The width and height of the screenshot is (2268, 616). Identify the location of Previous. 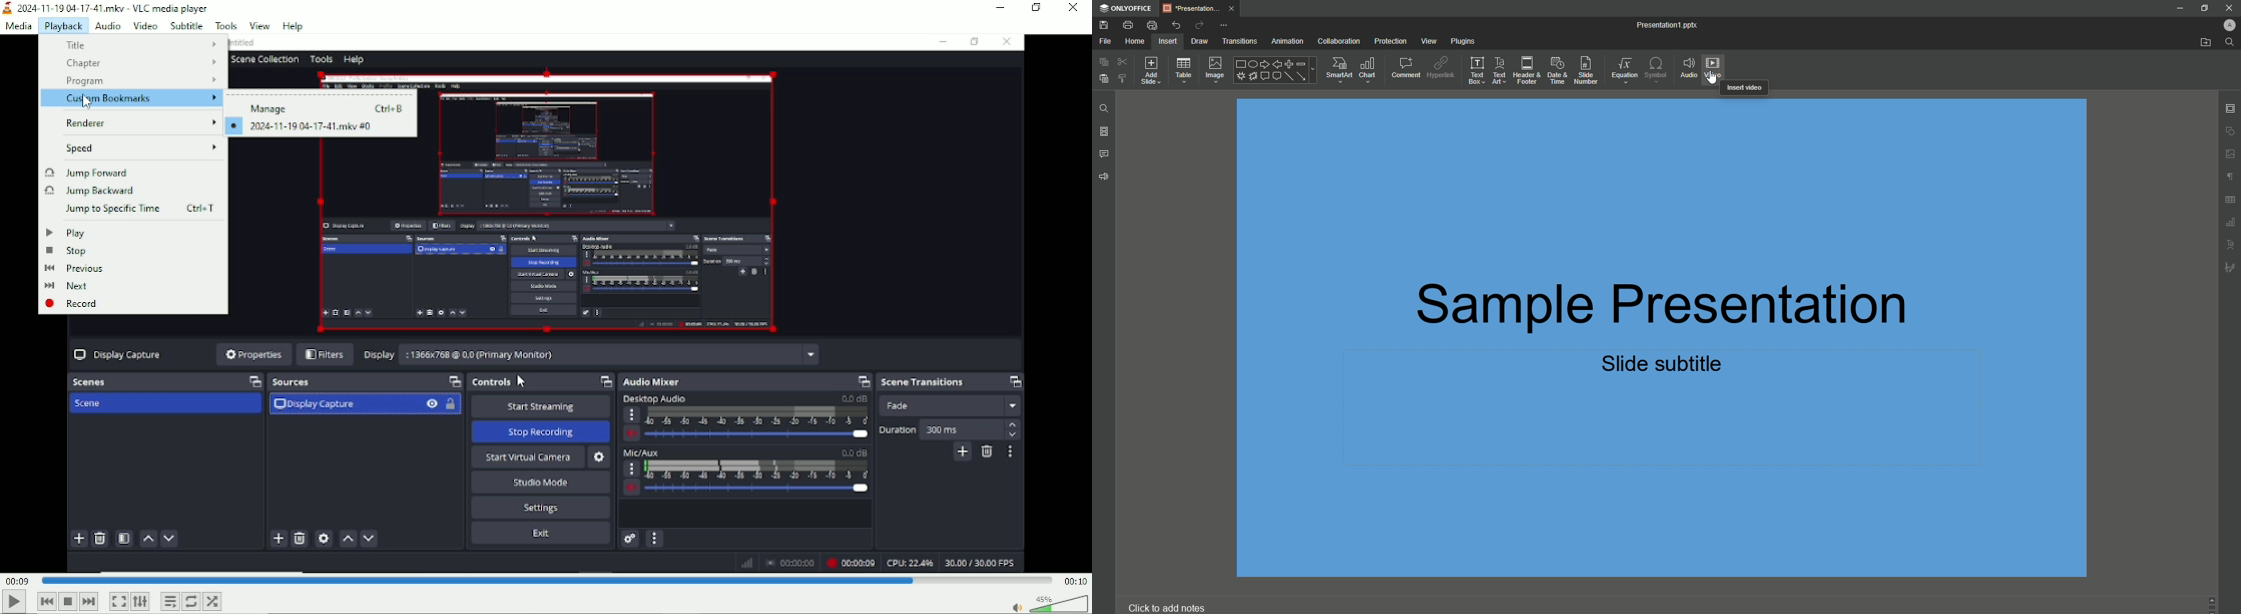
(47, 601).